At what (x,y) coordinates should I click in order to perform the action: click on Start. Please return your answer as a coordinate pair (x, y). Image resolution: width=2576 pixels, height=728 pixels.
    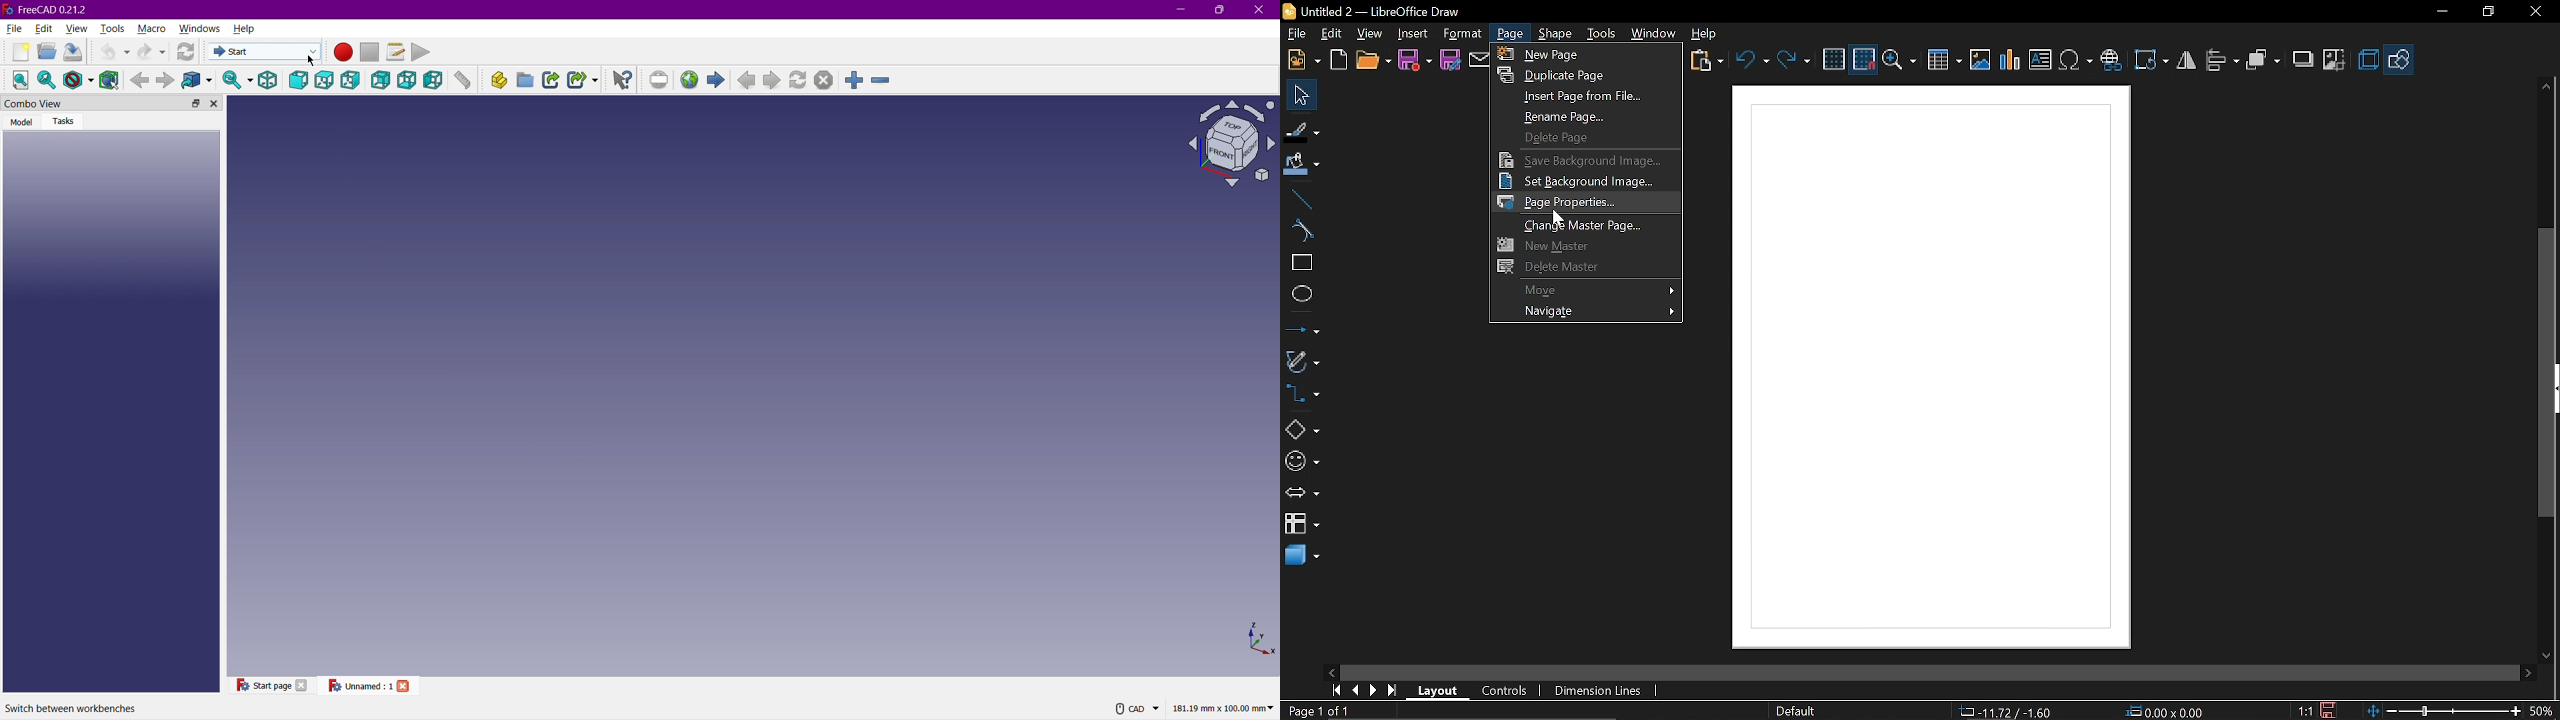
    Looking at the image, I should click on (715, 81).